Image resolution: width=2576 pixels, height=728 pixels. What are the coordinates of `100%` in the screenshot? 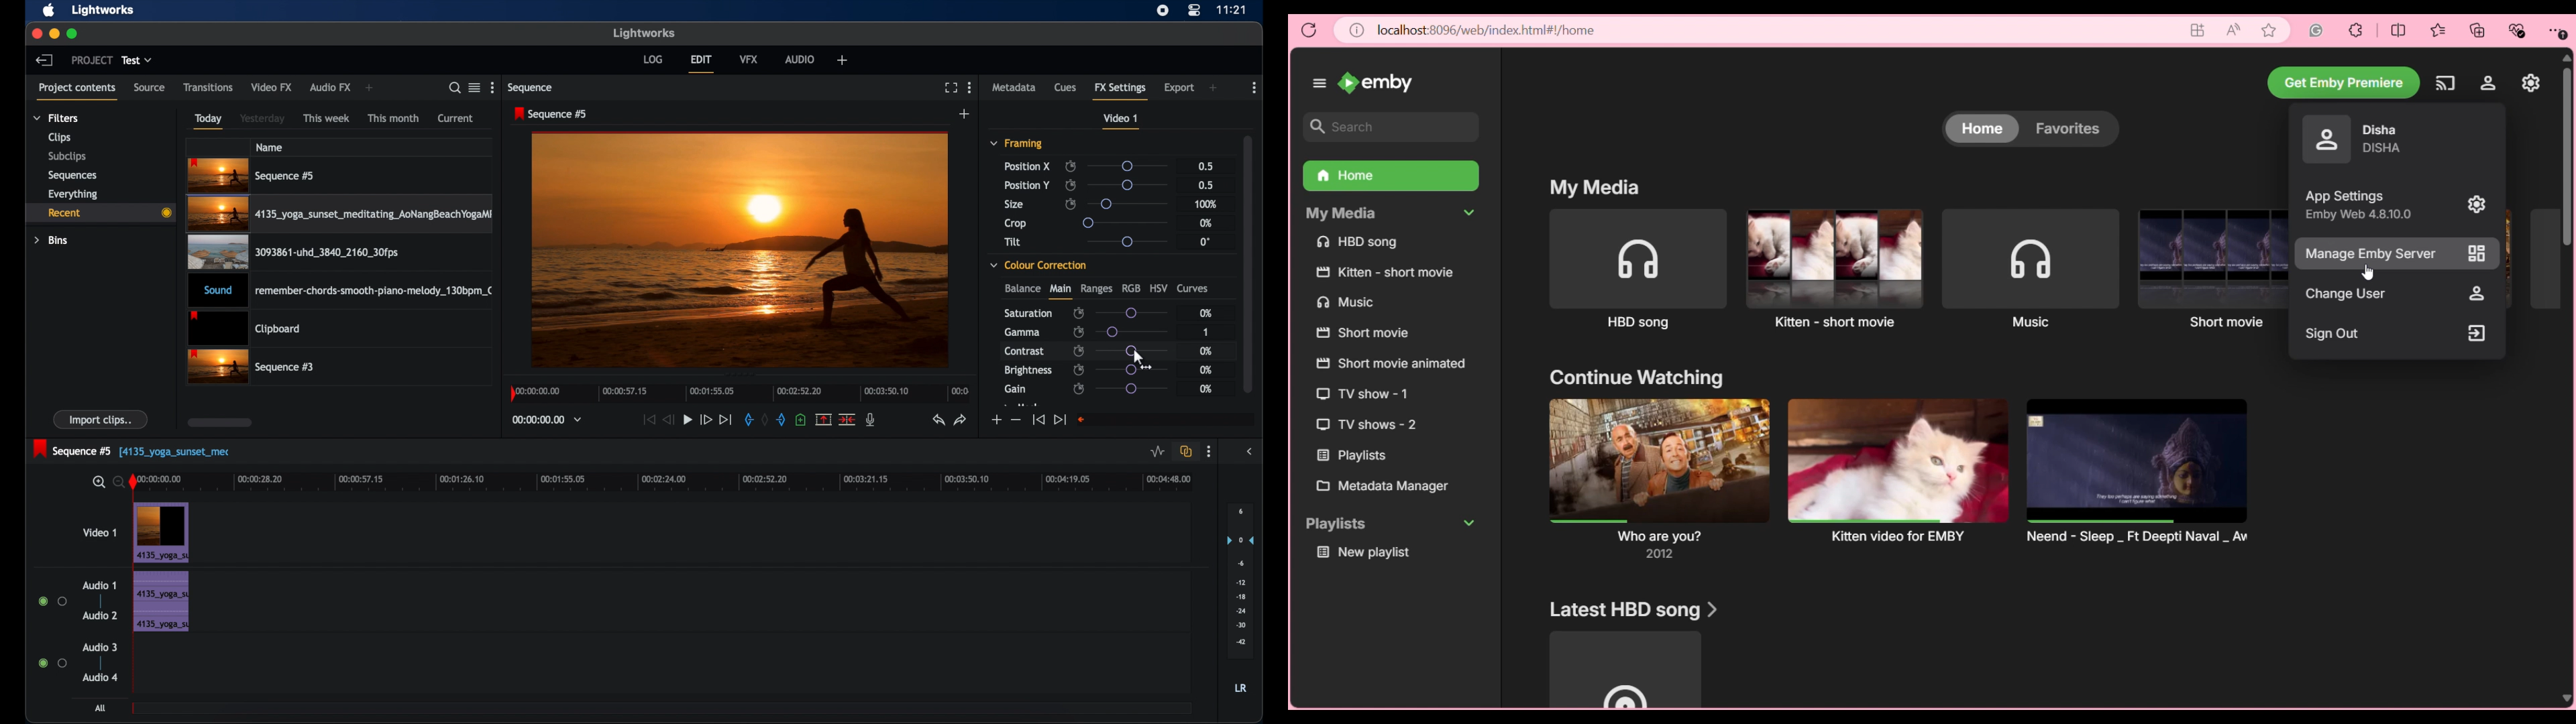 It's located at (1206, 205).